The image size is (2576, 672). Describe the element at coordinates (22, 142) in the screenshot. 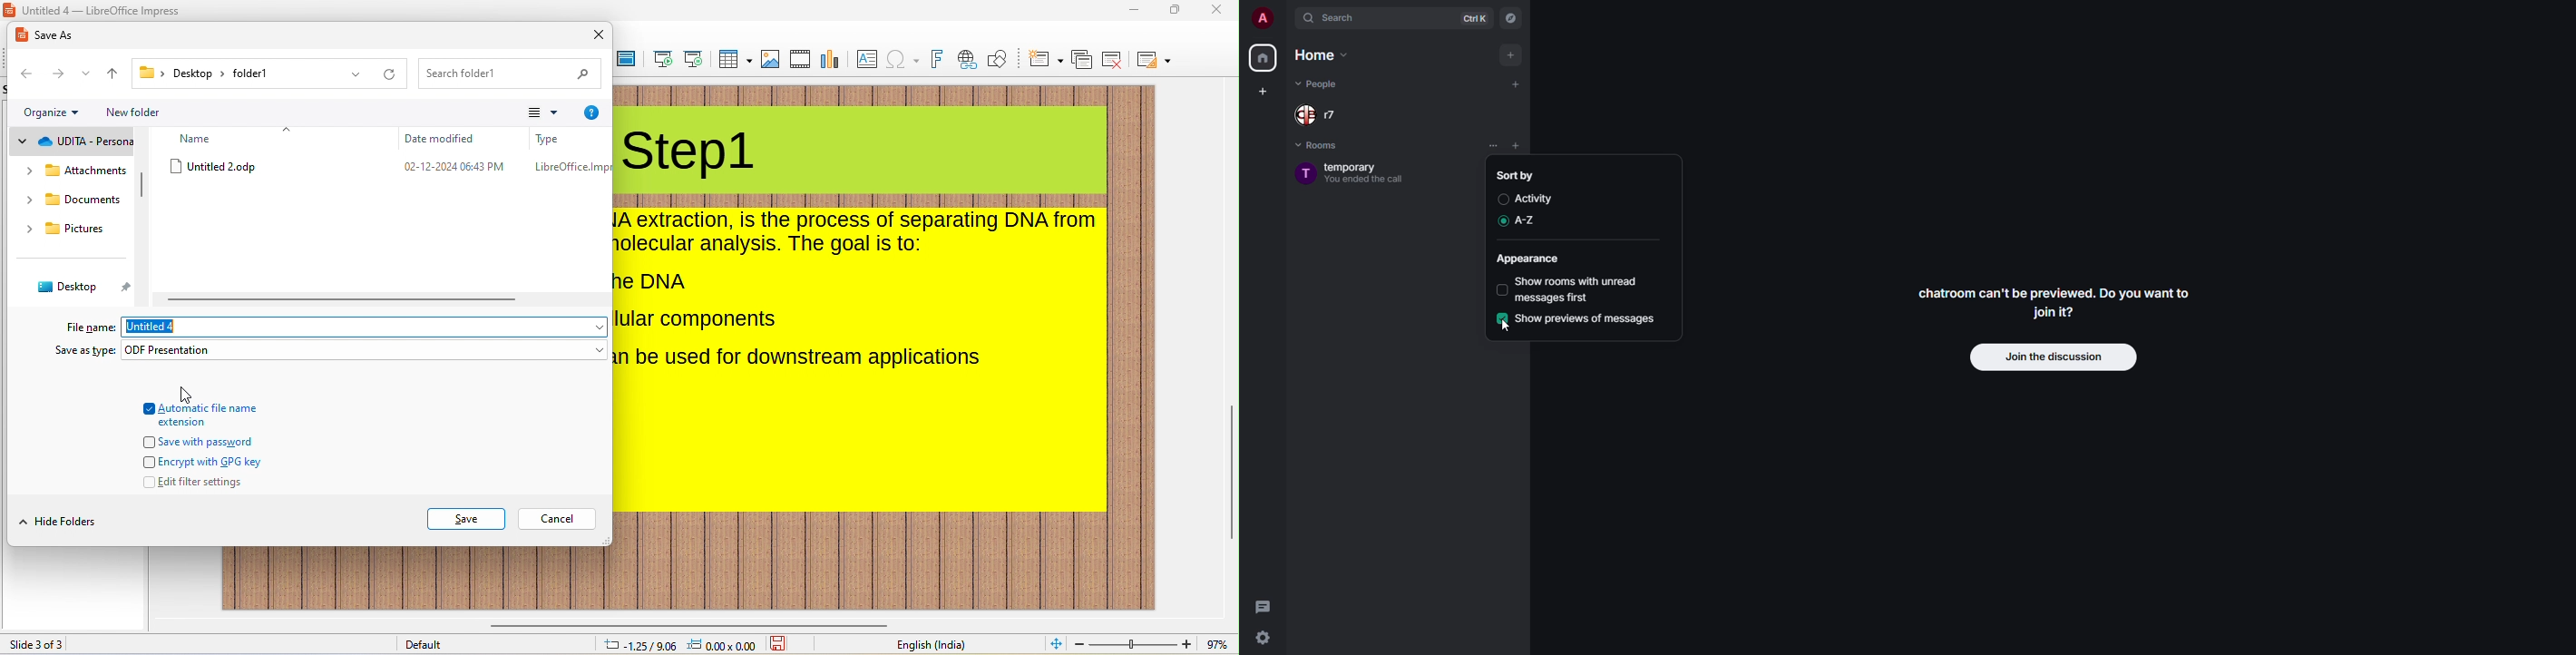

I see `drop down` at that location.